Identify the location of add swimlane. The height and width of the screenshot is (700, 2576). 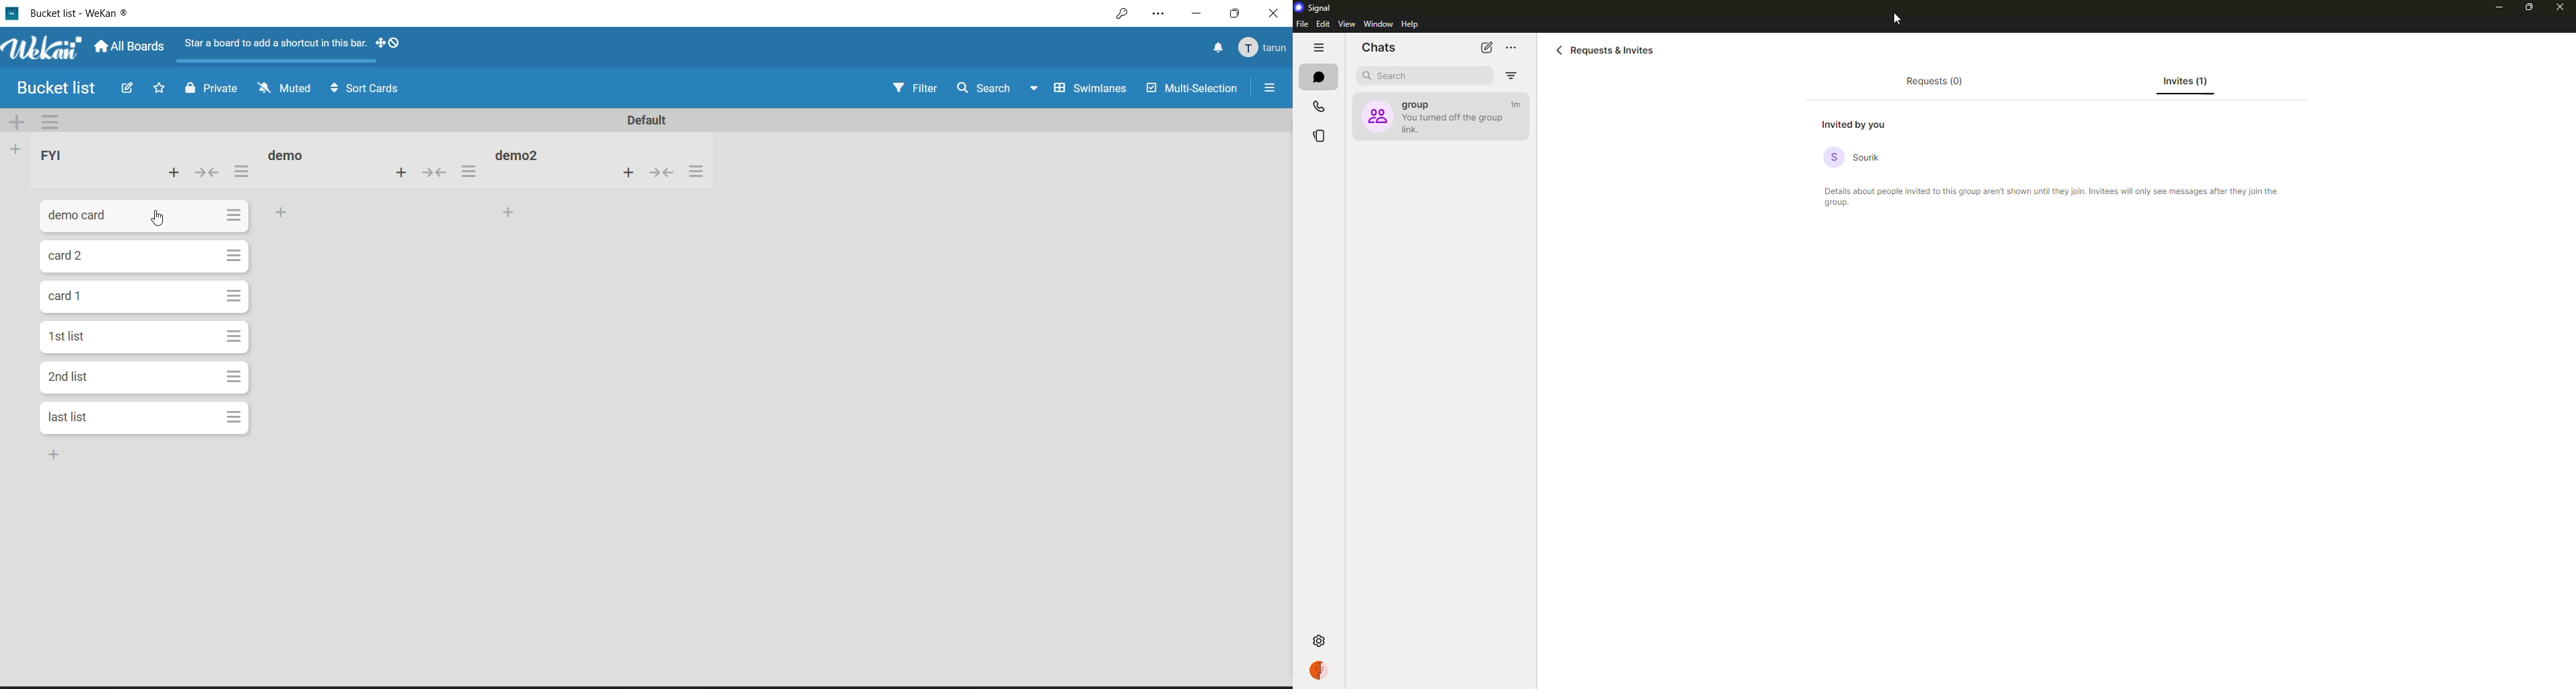
(19, 120).